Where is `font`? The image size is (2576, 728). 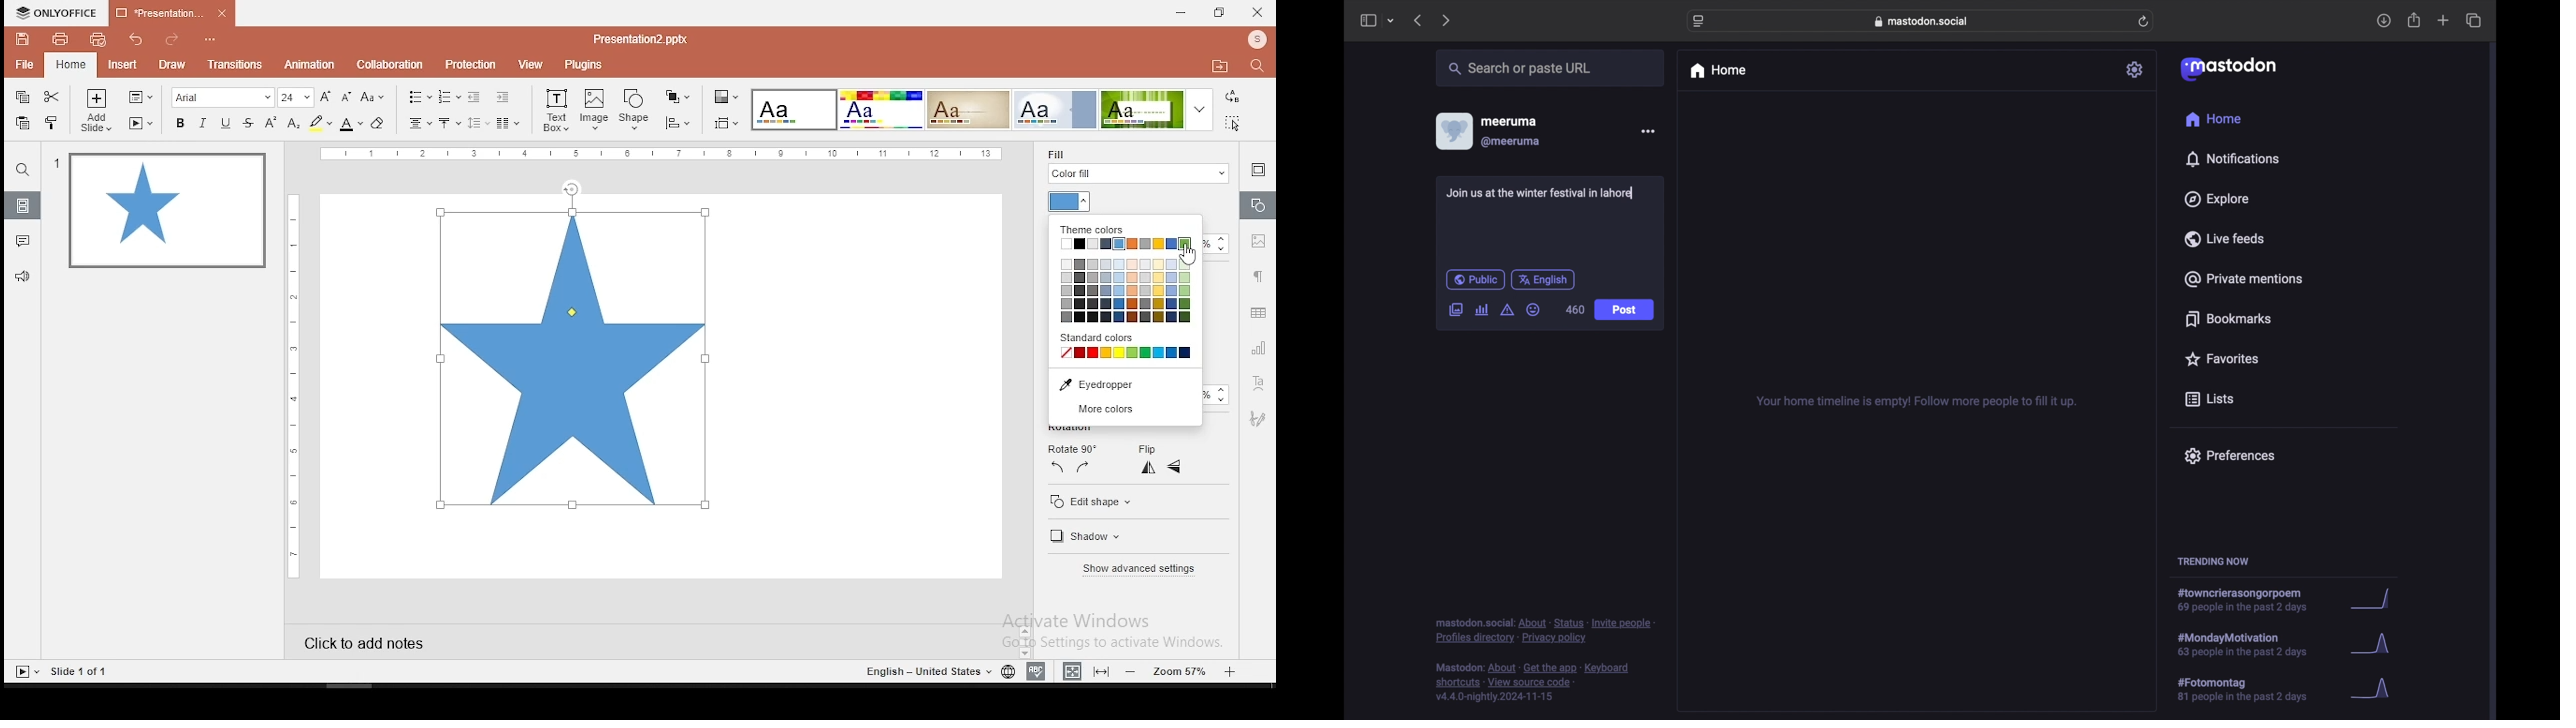
font is located at coordinates (222, 97).